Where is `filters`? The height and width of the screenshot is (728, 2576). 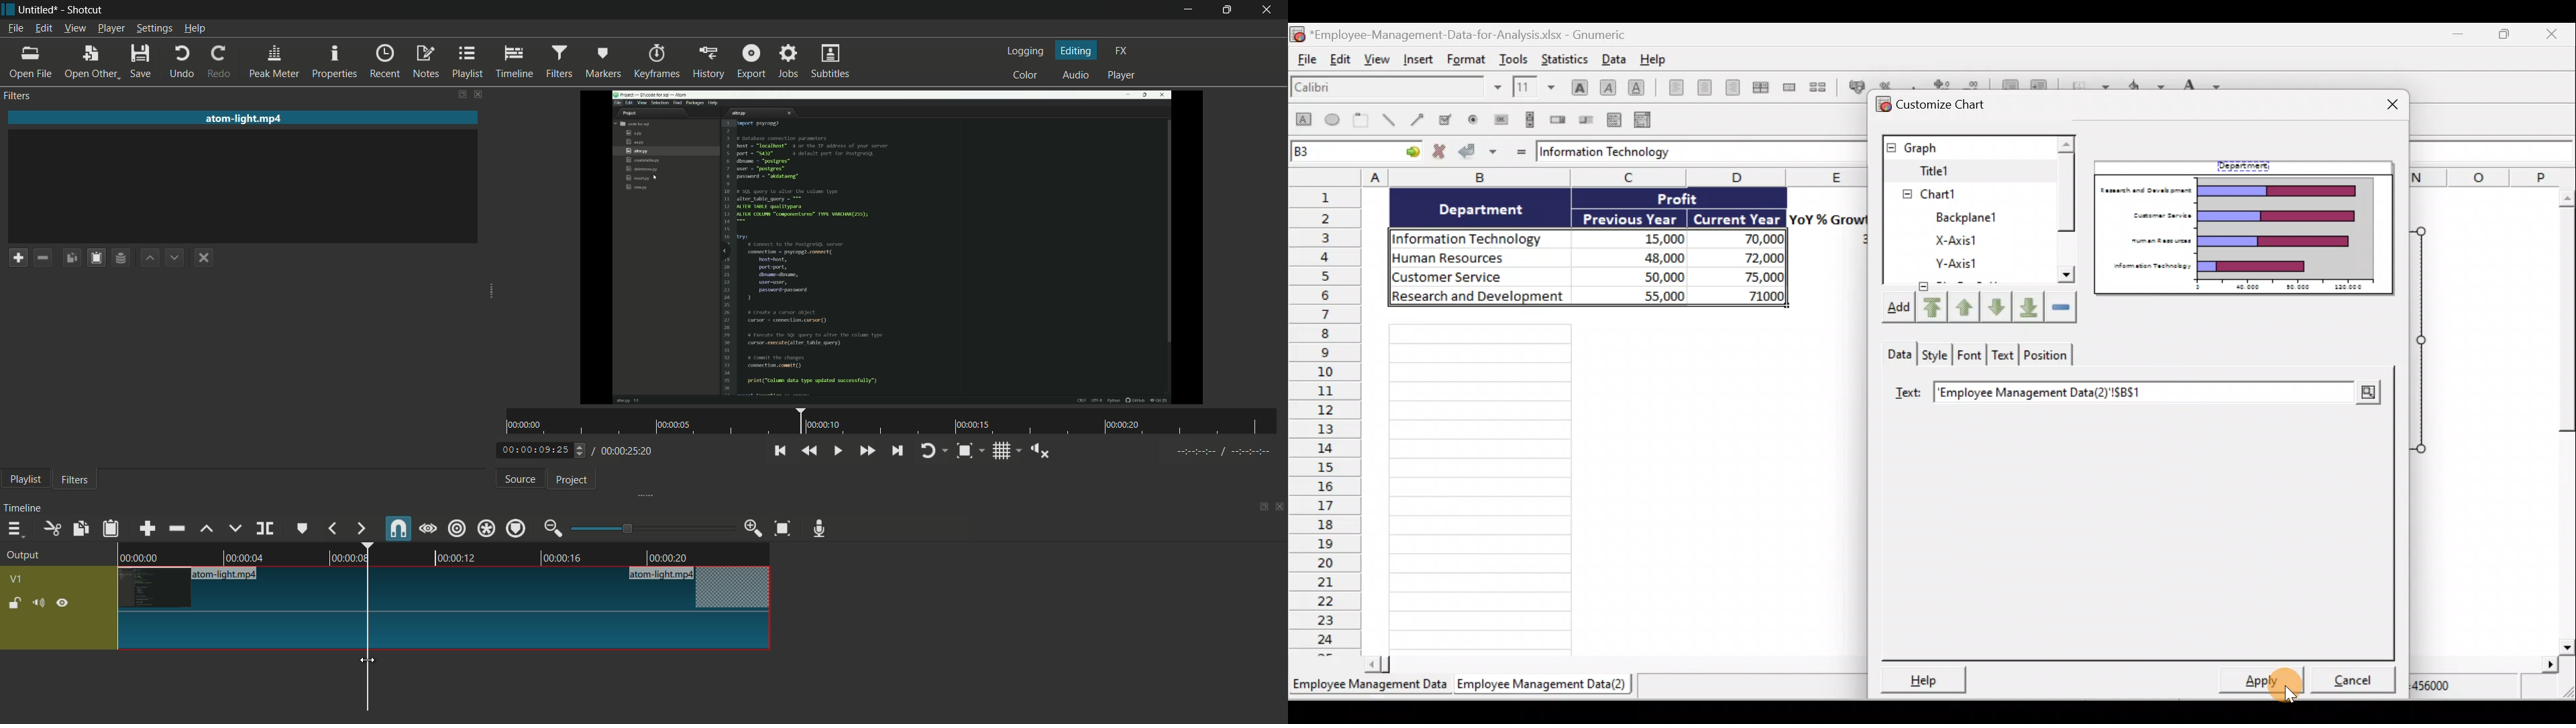
filters is located at coordinates (561, 62).